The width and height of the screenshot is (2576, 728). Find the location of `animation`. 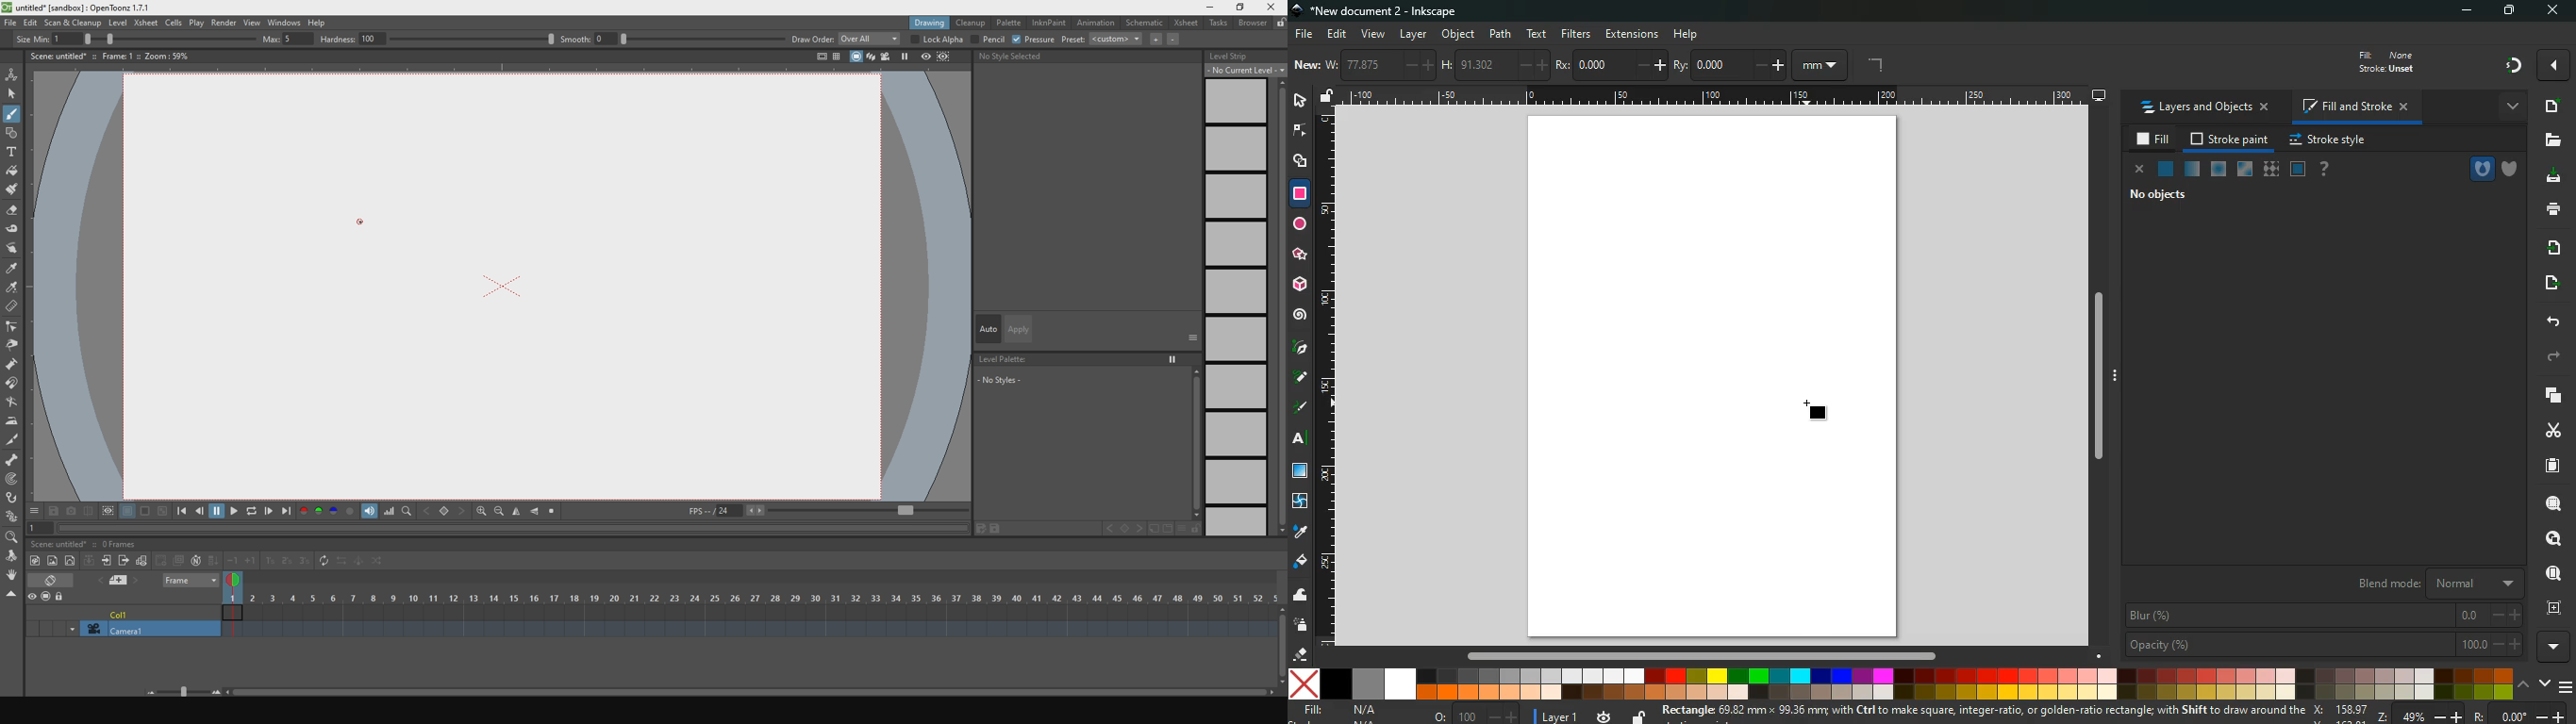

animation is located at coordinates (1098, 23).